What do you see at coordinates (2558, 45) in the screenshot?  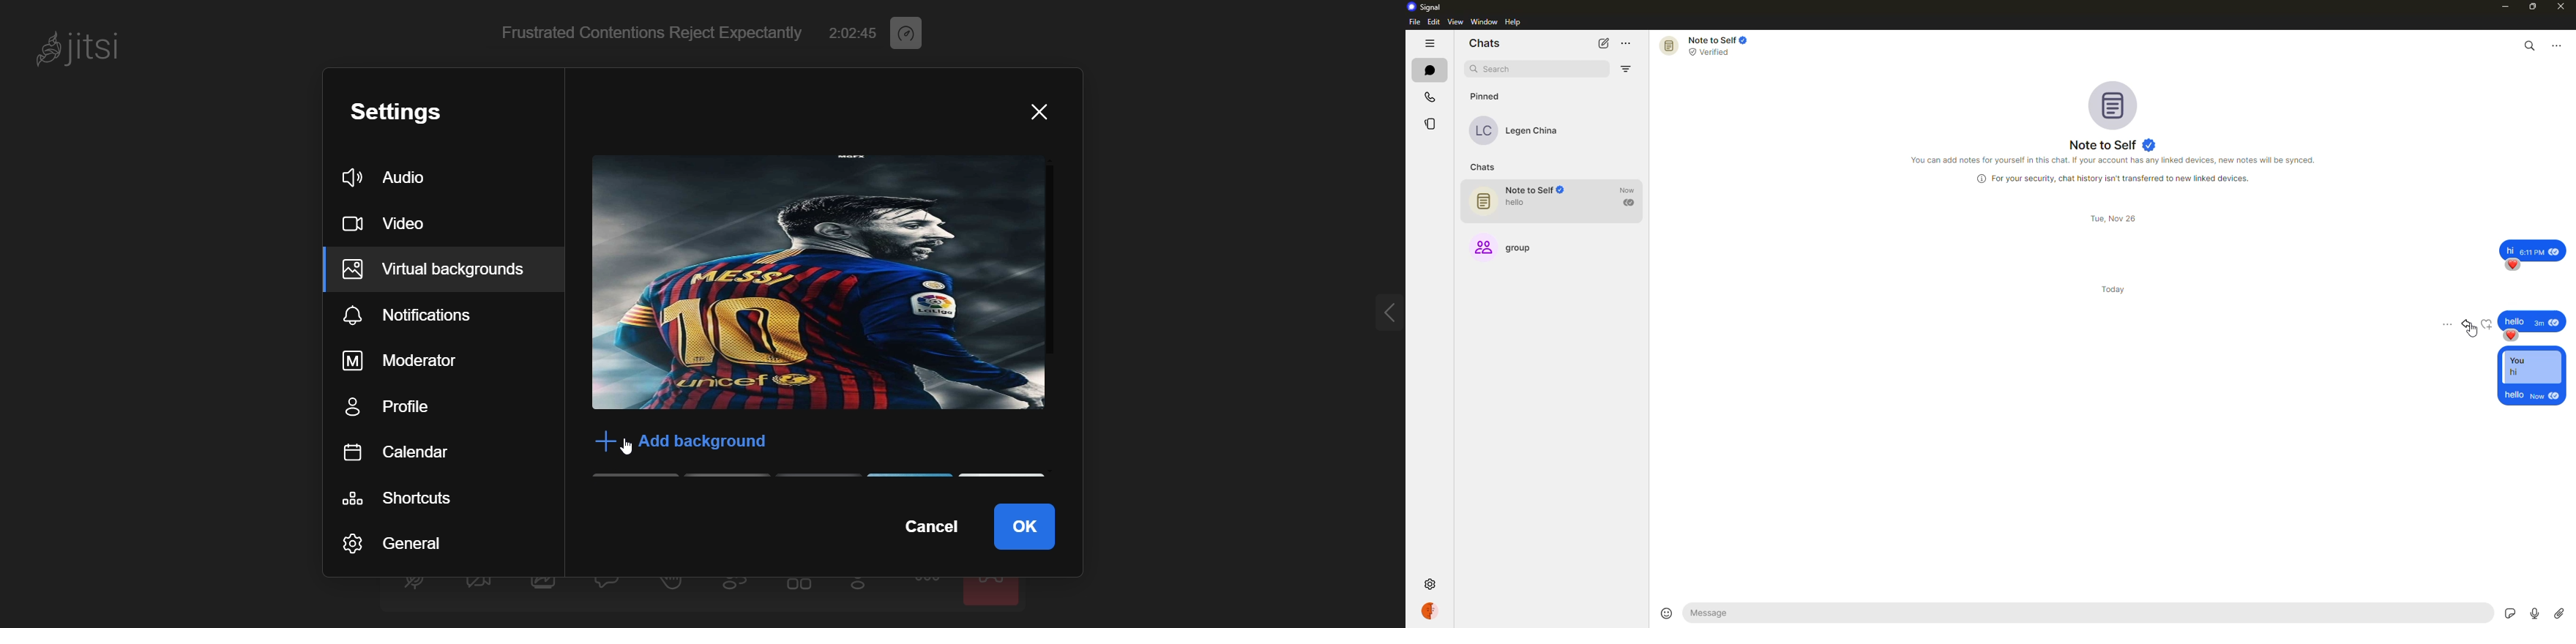 I see `more` at bounding box center [2558, 45].